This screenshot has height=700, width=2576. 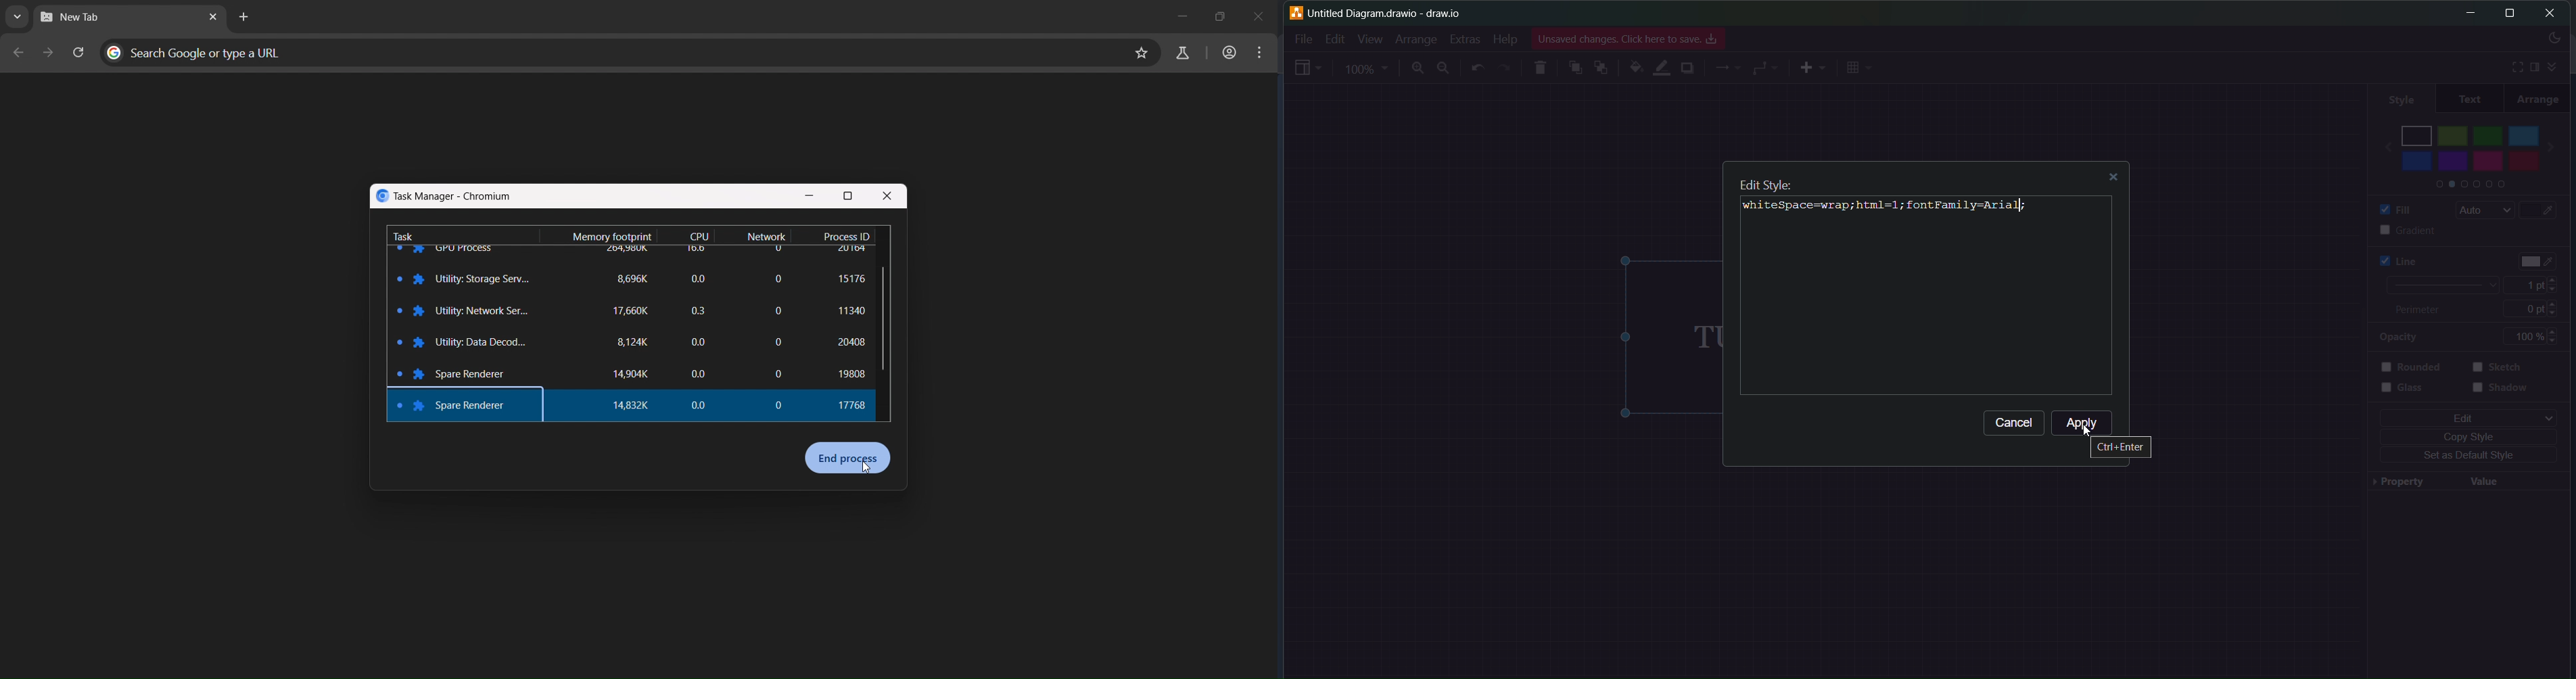 What do you see at coordinates (2391, 208) in the screenshot?
I see `fill` at bounding box center [2391, 208].